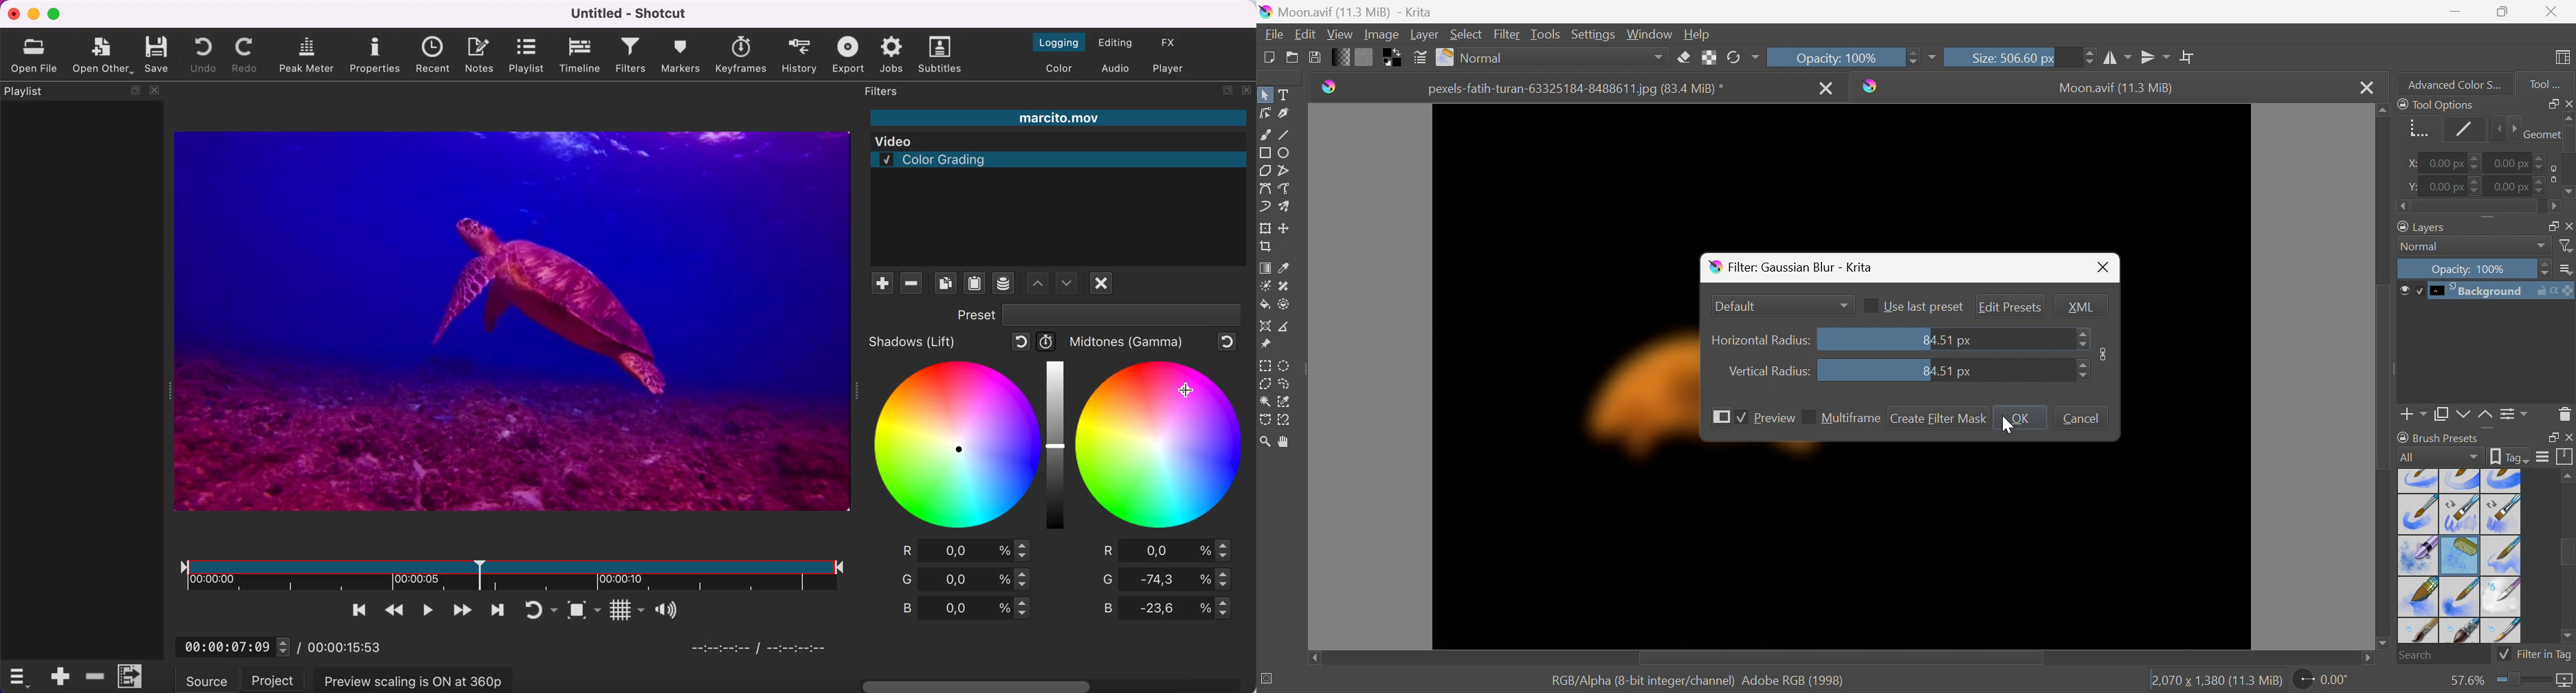  Describe the element at coordinates (1265, 245) in the screenshot. I see `Crop an image to an area` at that location.